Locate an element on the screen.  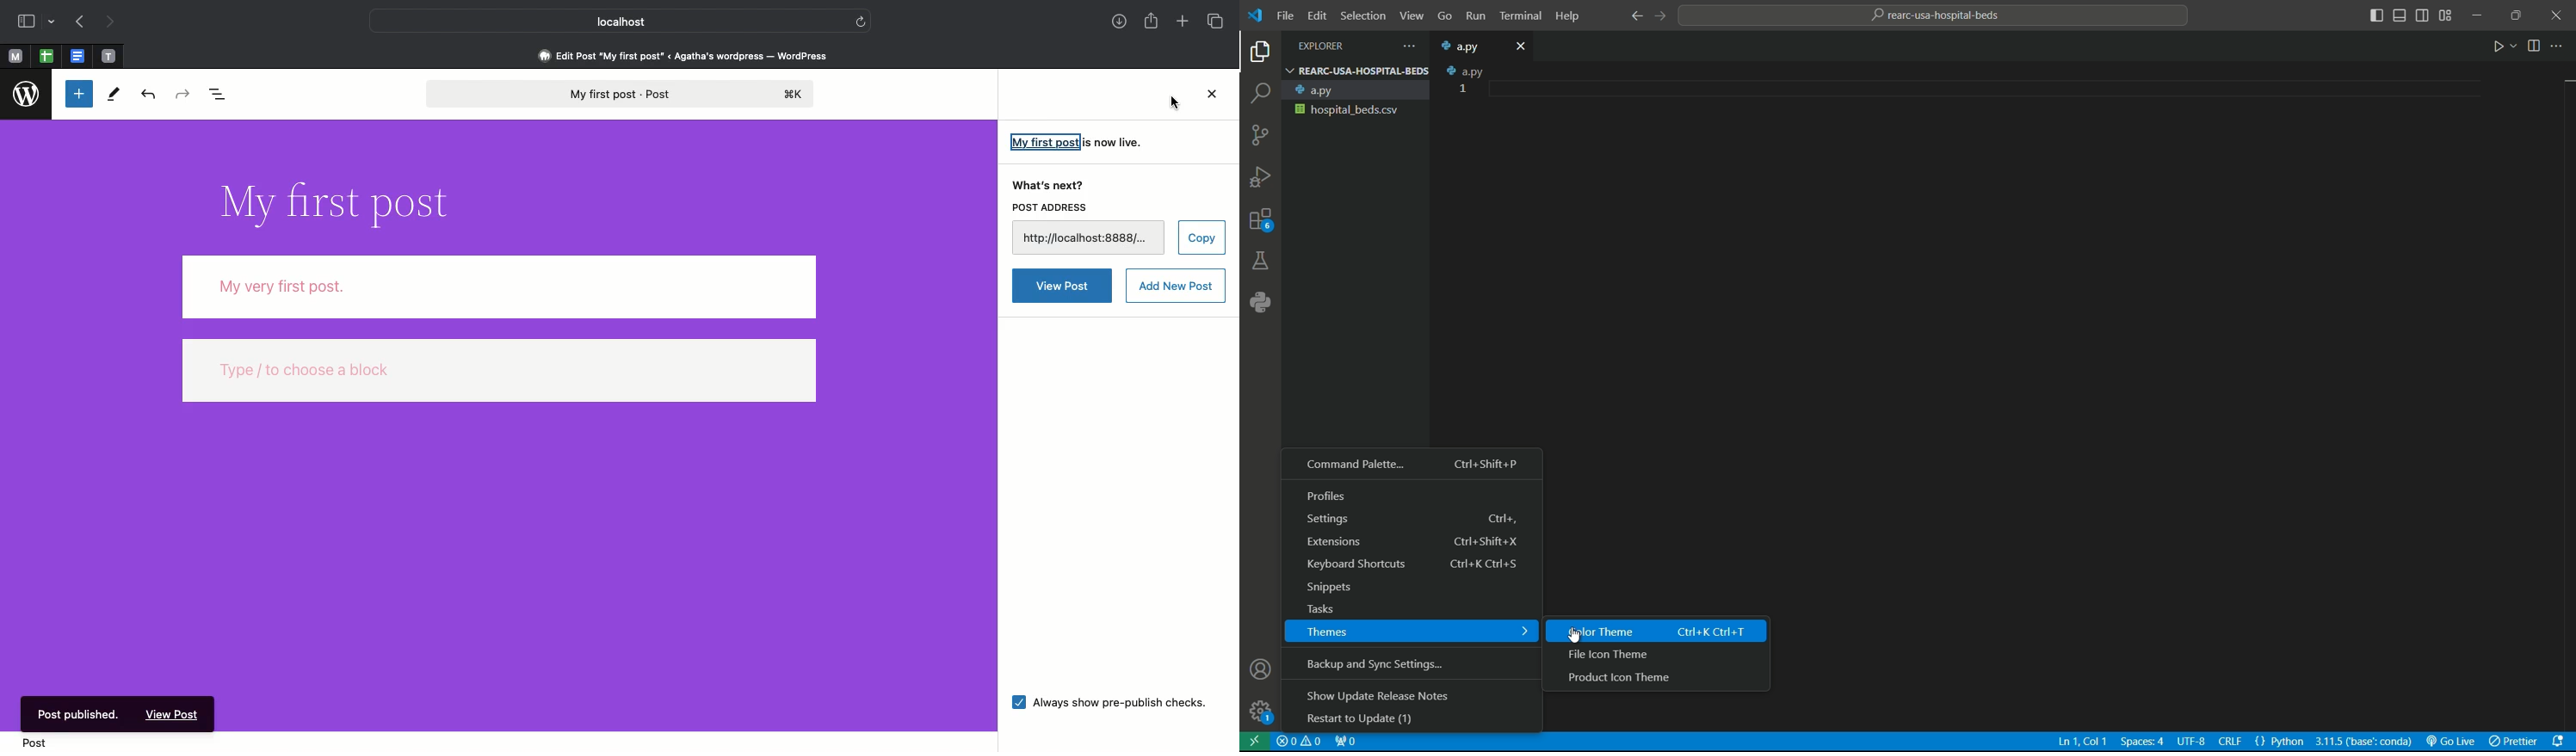
view menu is located at coordinates (1409, 16).